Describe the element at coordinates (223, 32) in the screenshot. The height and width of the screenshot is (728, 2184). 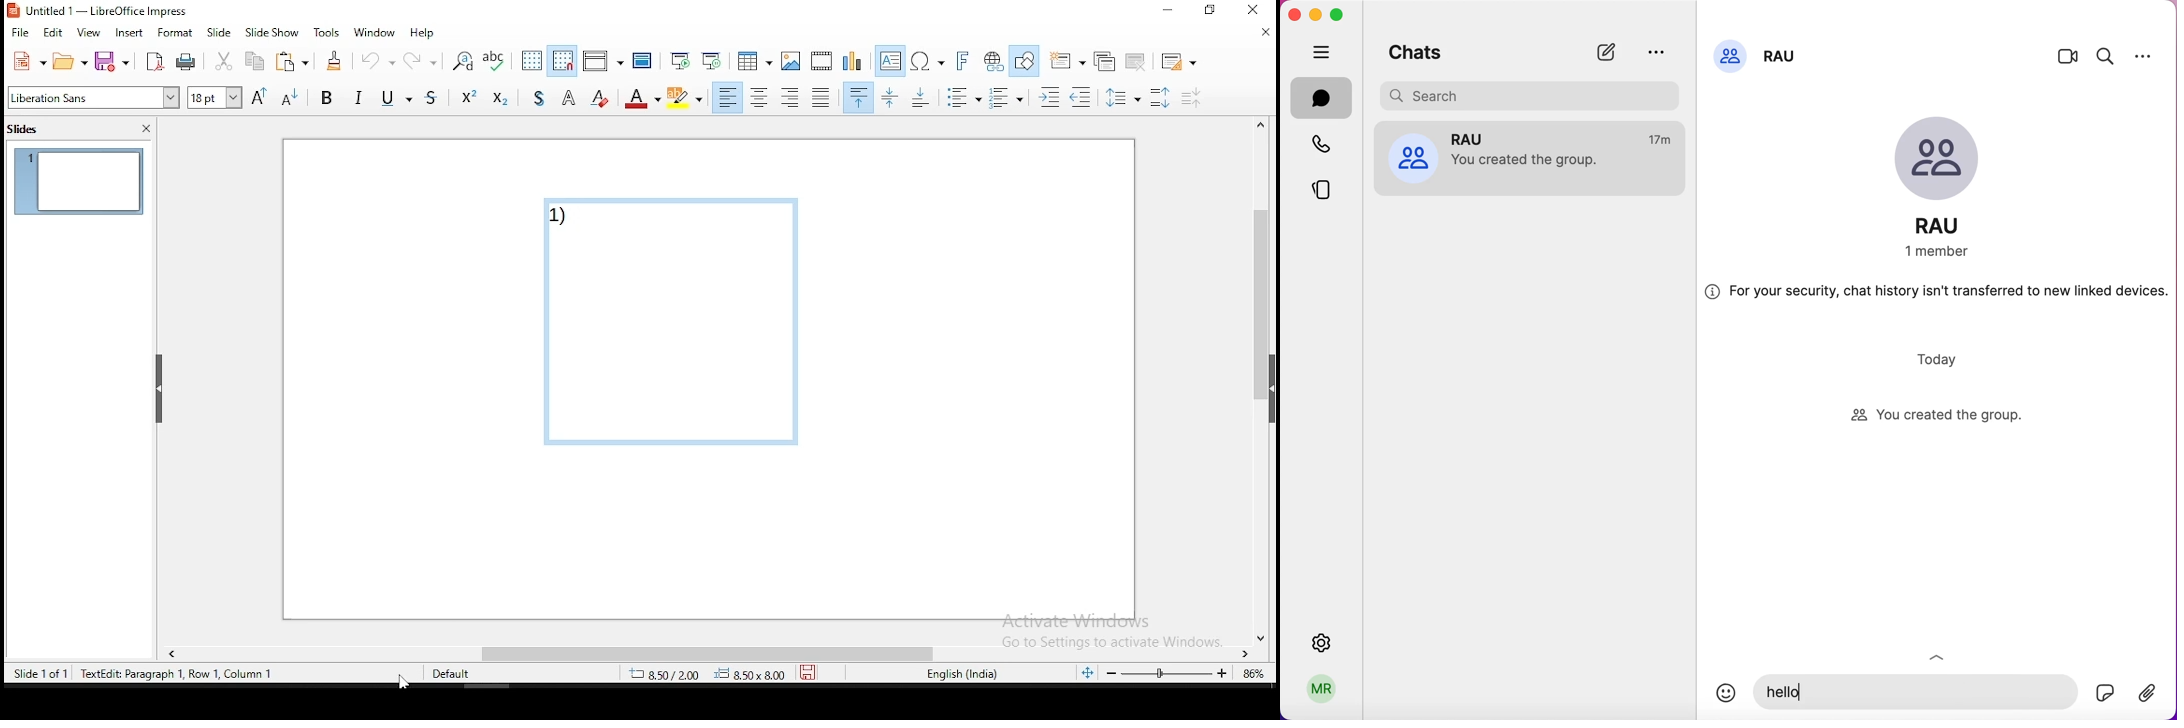
I see `slide` at that location.